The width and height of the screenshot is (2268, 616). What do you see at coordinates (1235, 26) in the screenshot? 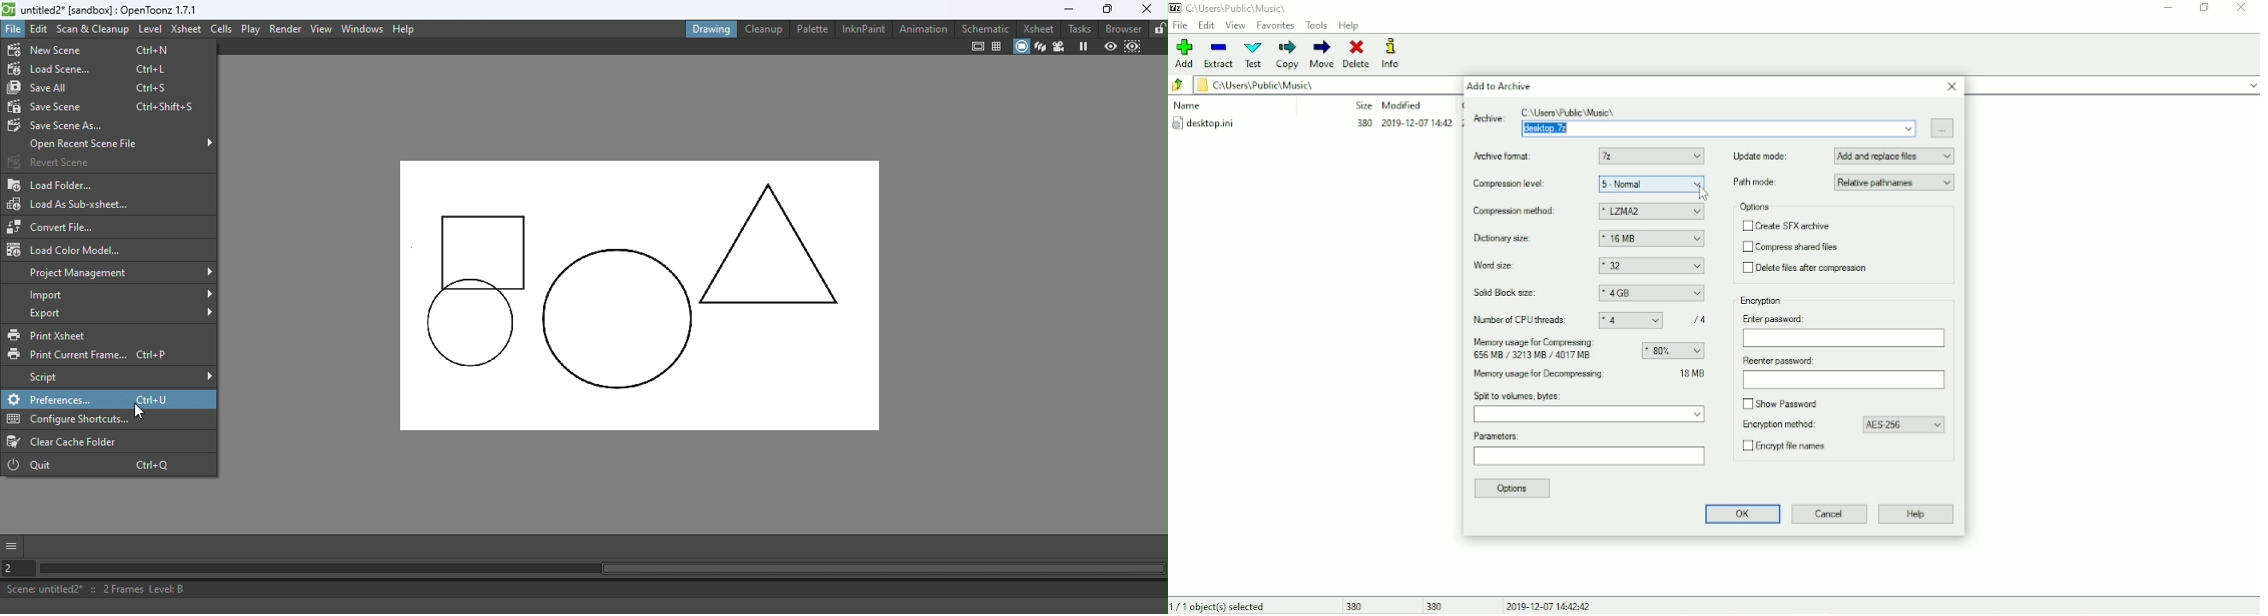
I see `View` at bounding box center [1235, 26].